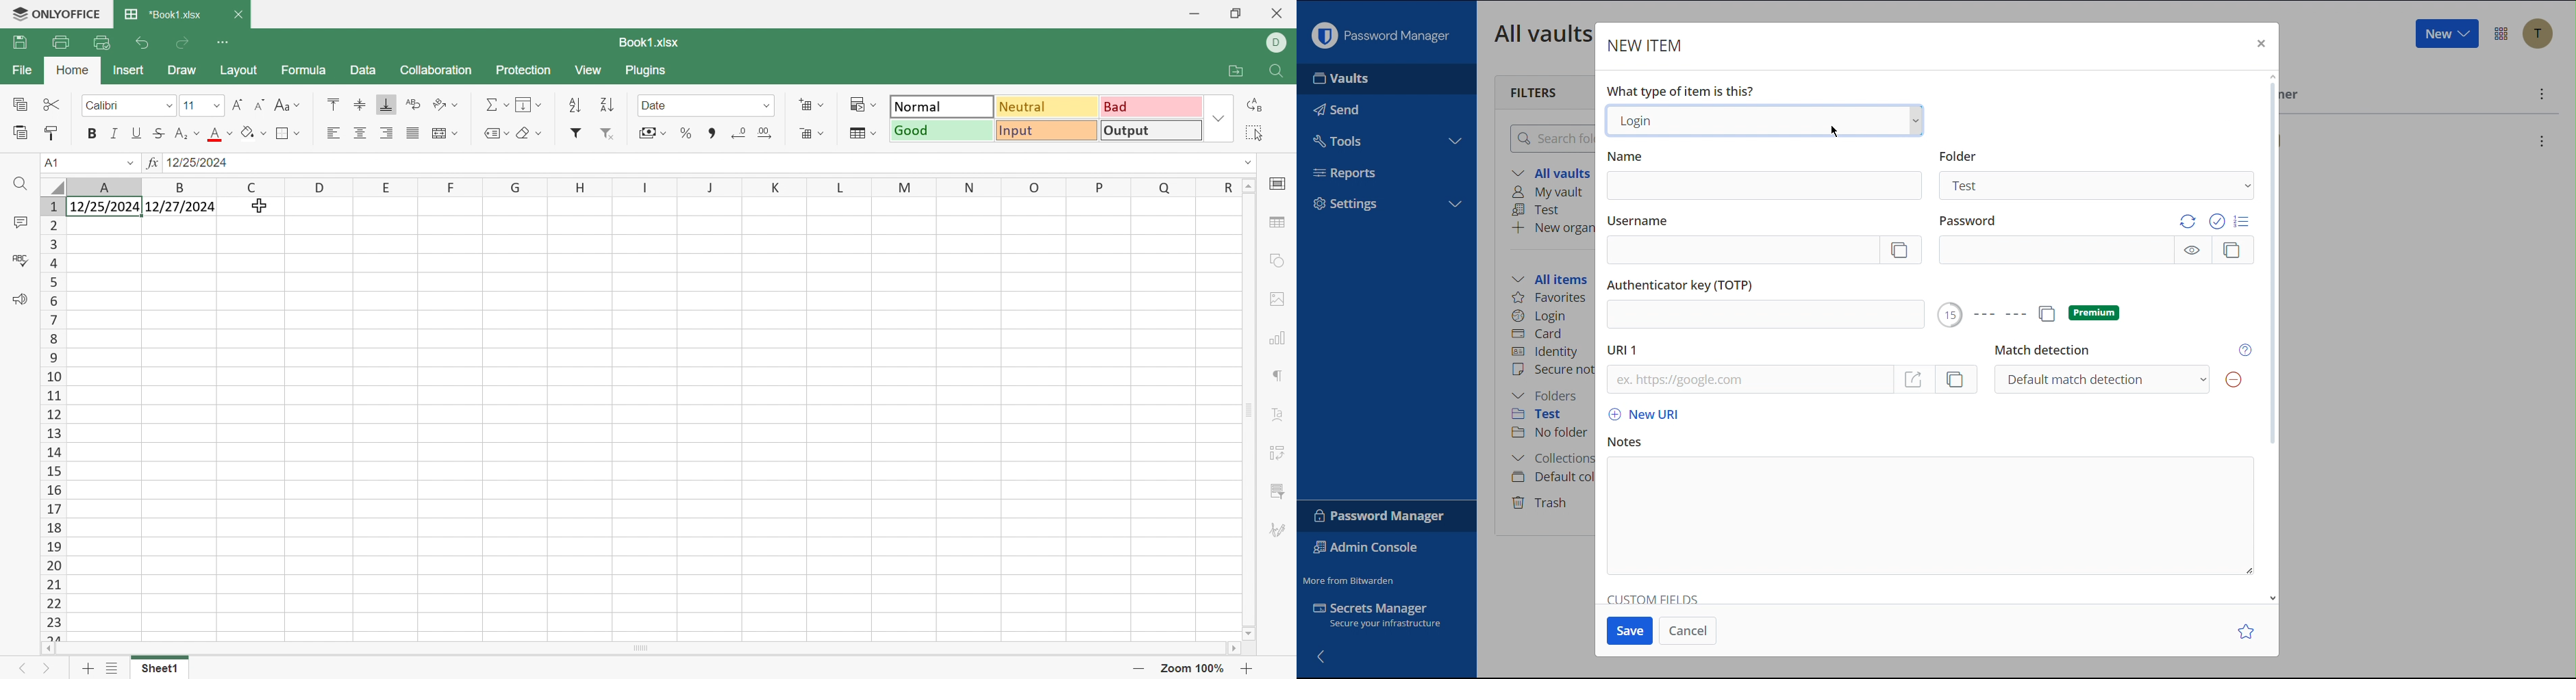  Describe the element at coordinates (1237, 72) in the screenshot. I see `Open file location` at that location.